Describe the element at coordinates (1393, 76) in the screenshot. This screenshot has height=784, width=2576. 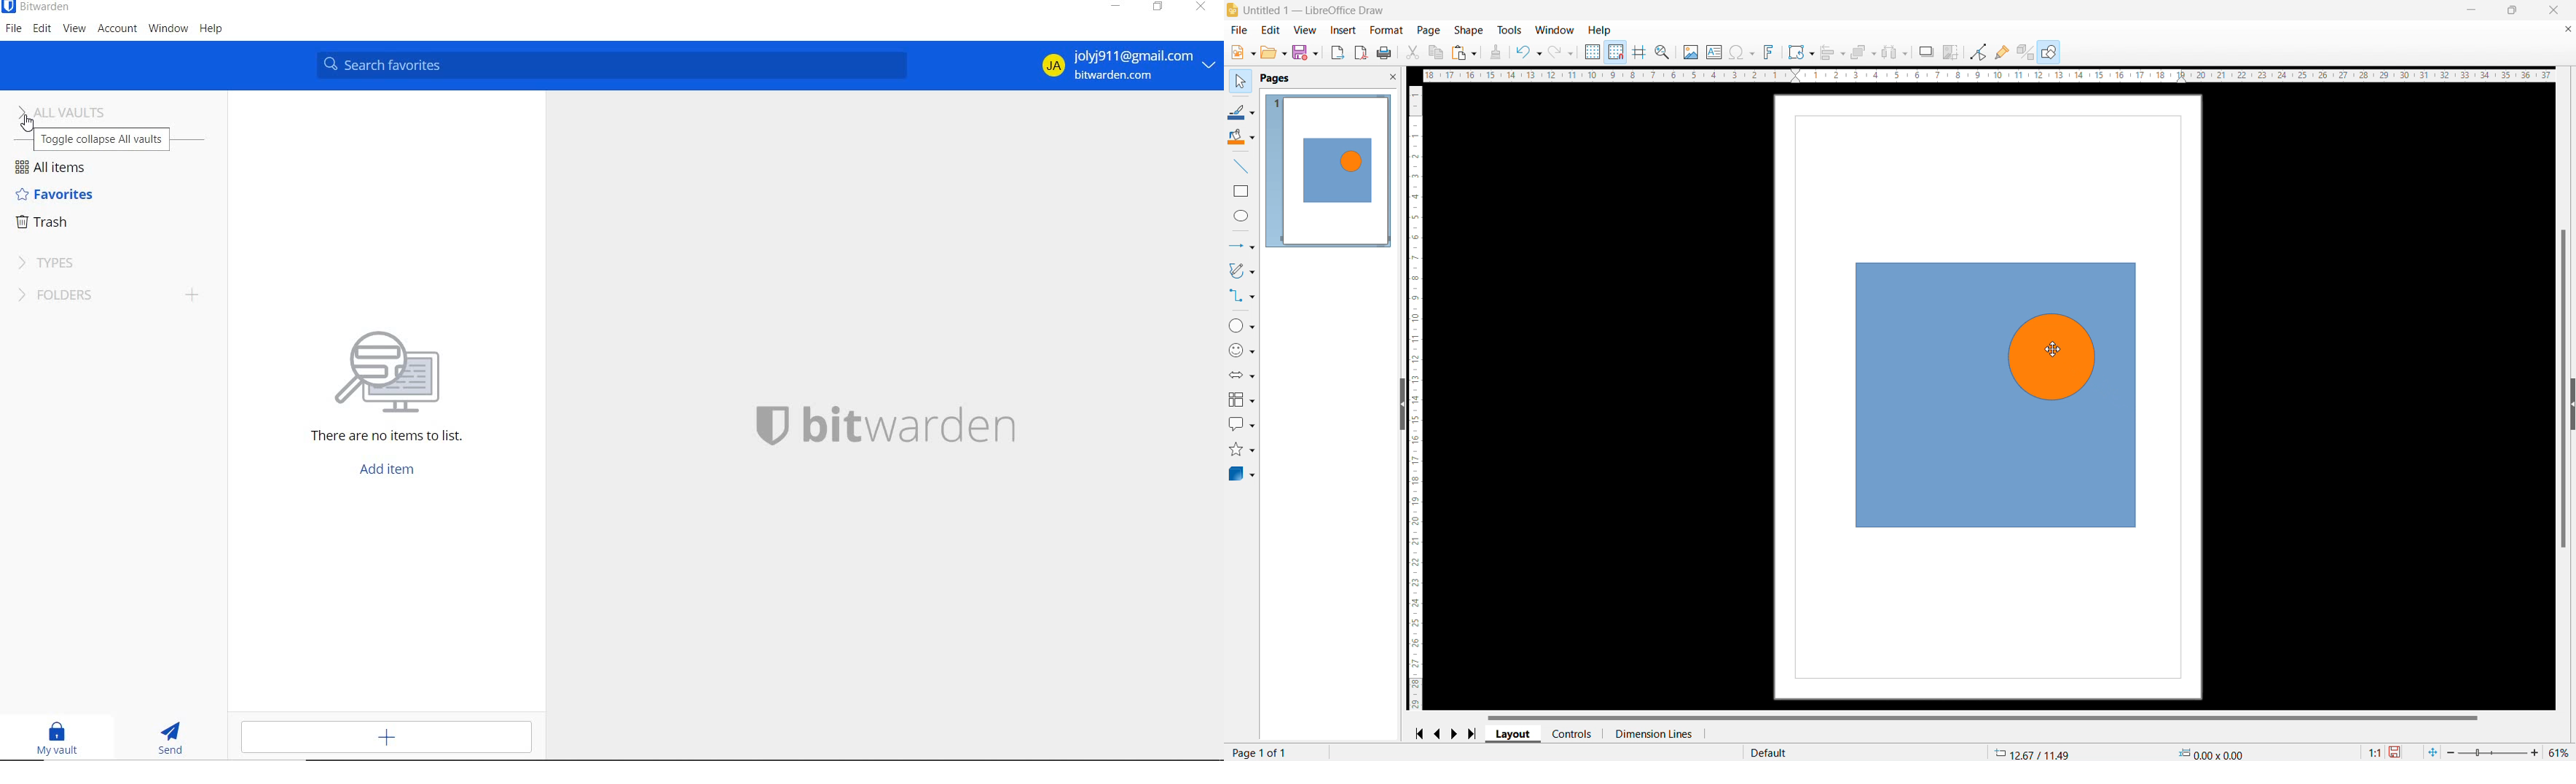
I see `close pane` at that location.